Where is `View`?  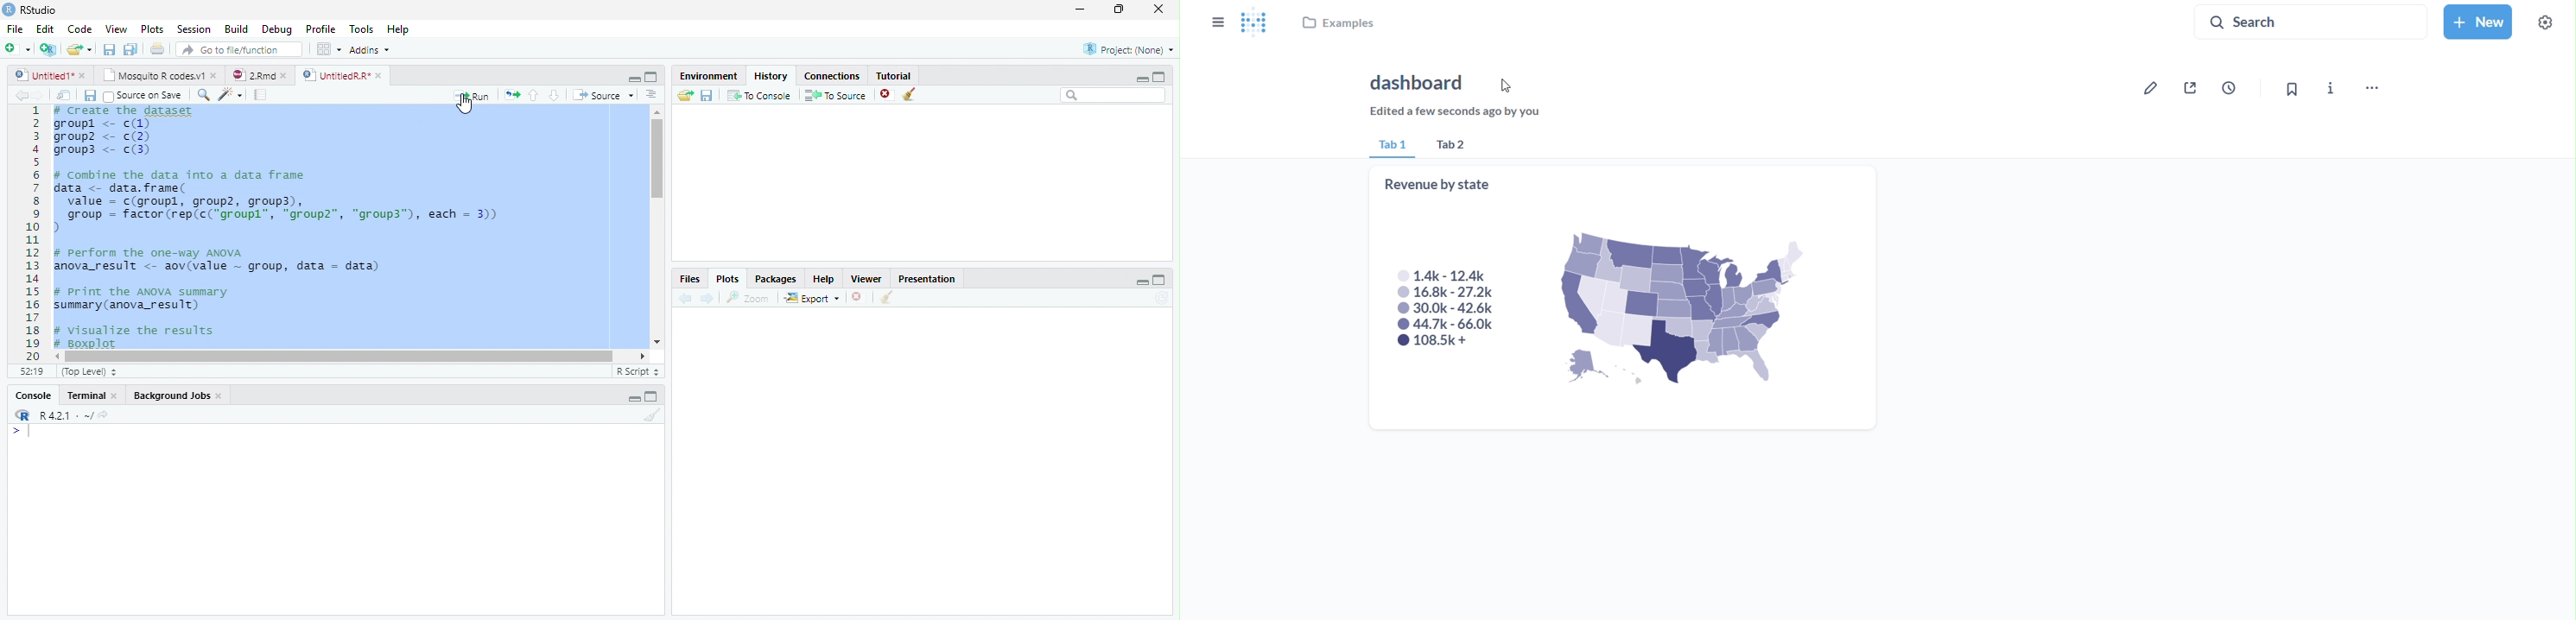
View is located at coordinates (116, 30).